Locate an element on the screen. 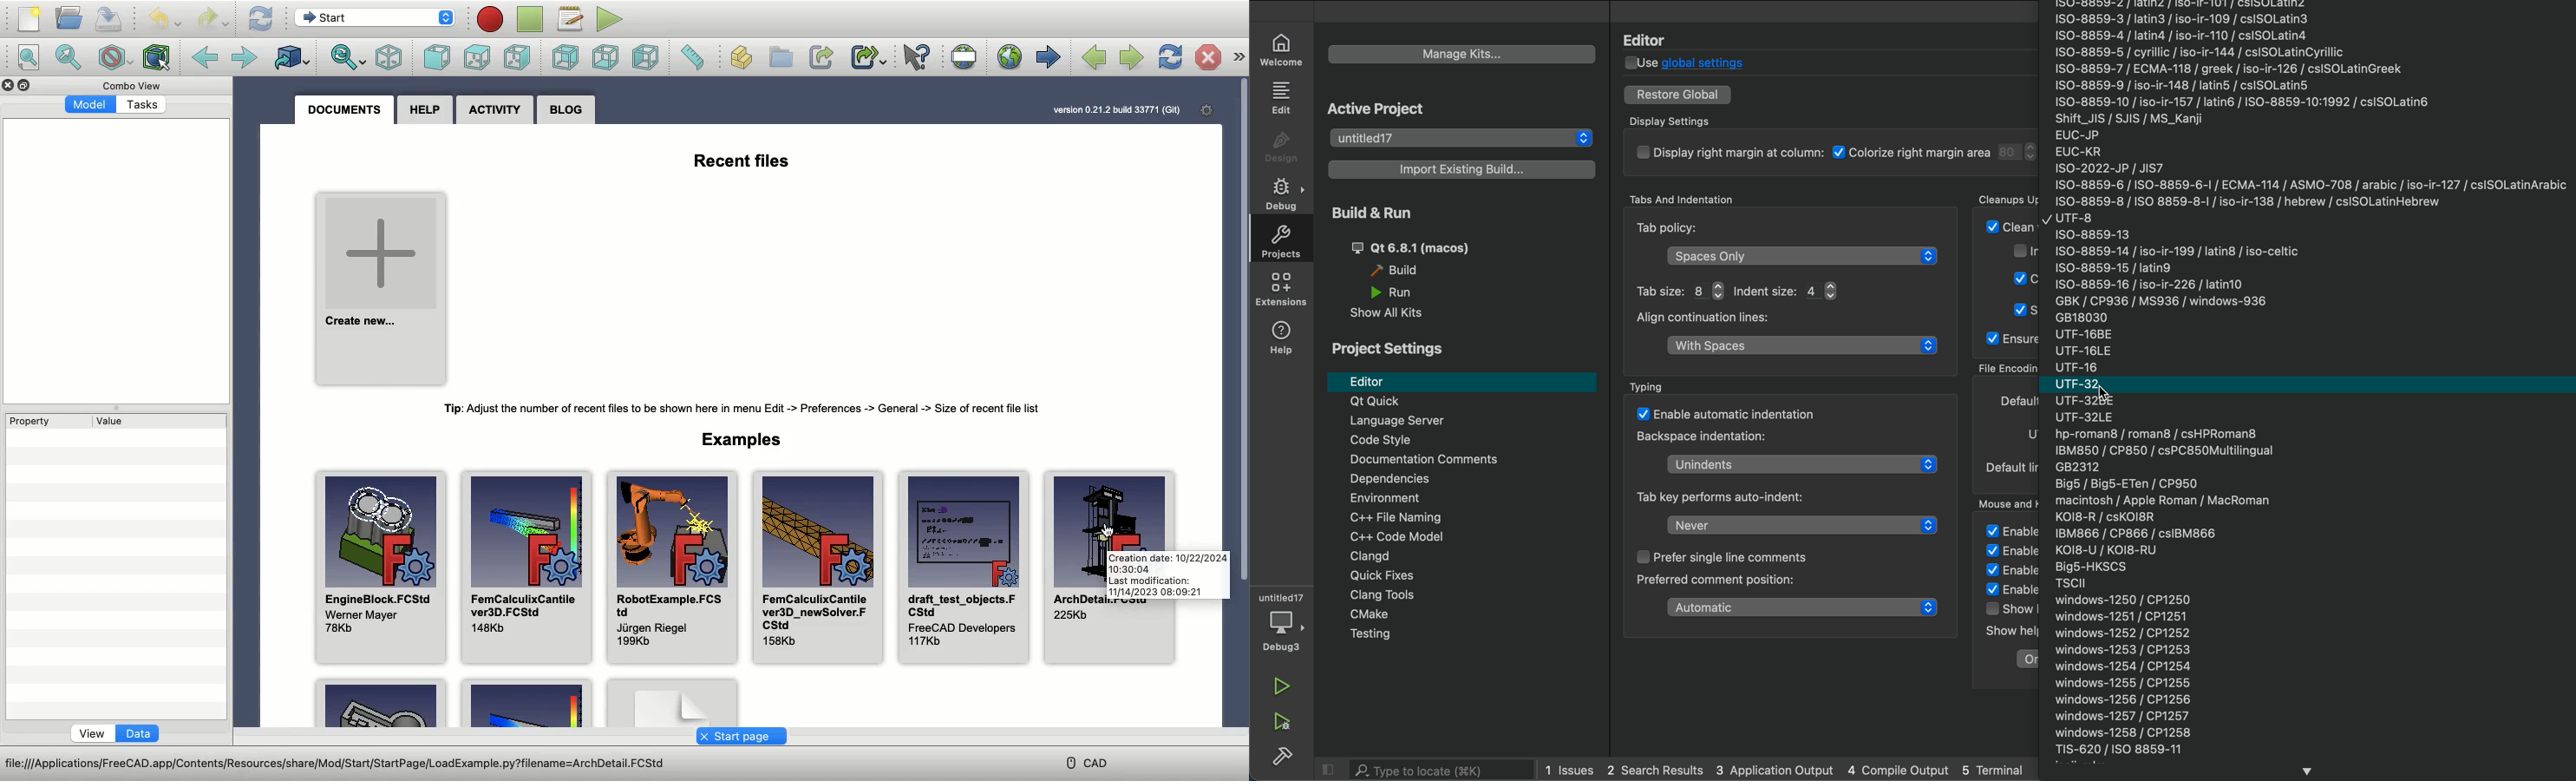  projects is located at coordinates (1461, 138).